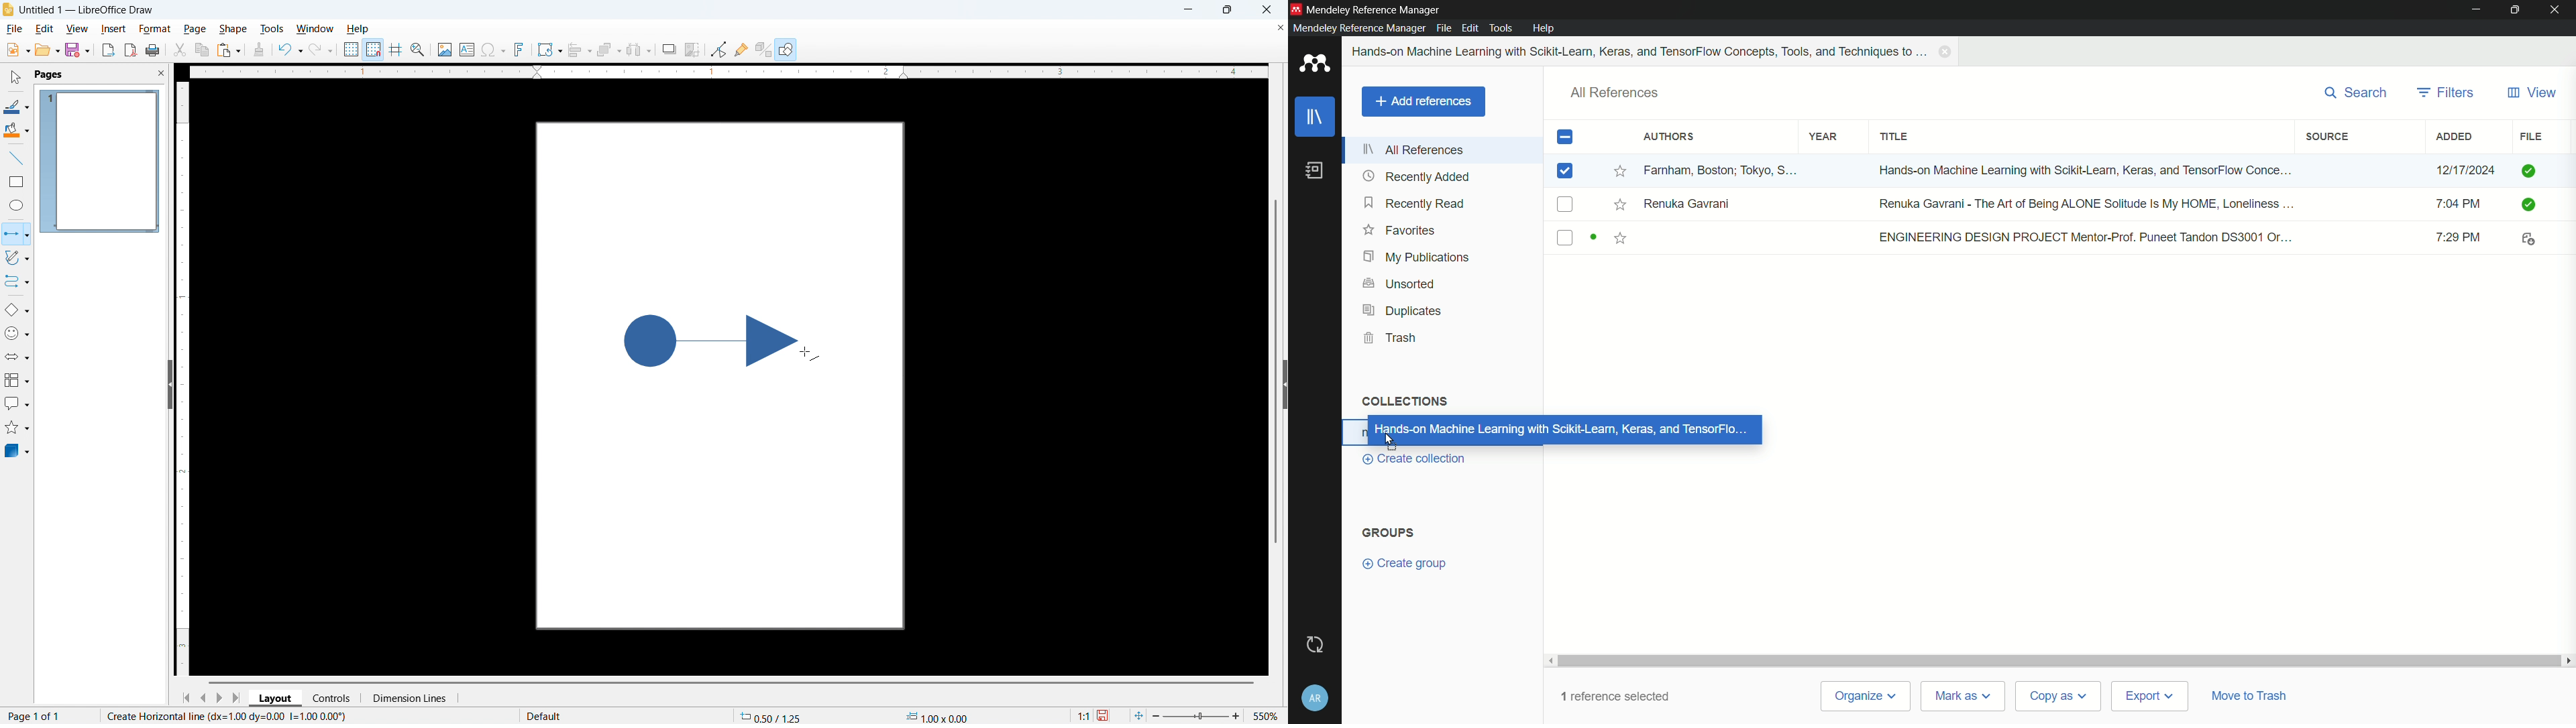 Image resolution: width=2576 pixels, height=728 pixels. What do you see at coordinates (2328, 136) in the screenshot?
I see `source` at bounding box center [2328, 136].